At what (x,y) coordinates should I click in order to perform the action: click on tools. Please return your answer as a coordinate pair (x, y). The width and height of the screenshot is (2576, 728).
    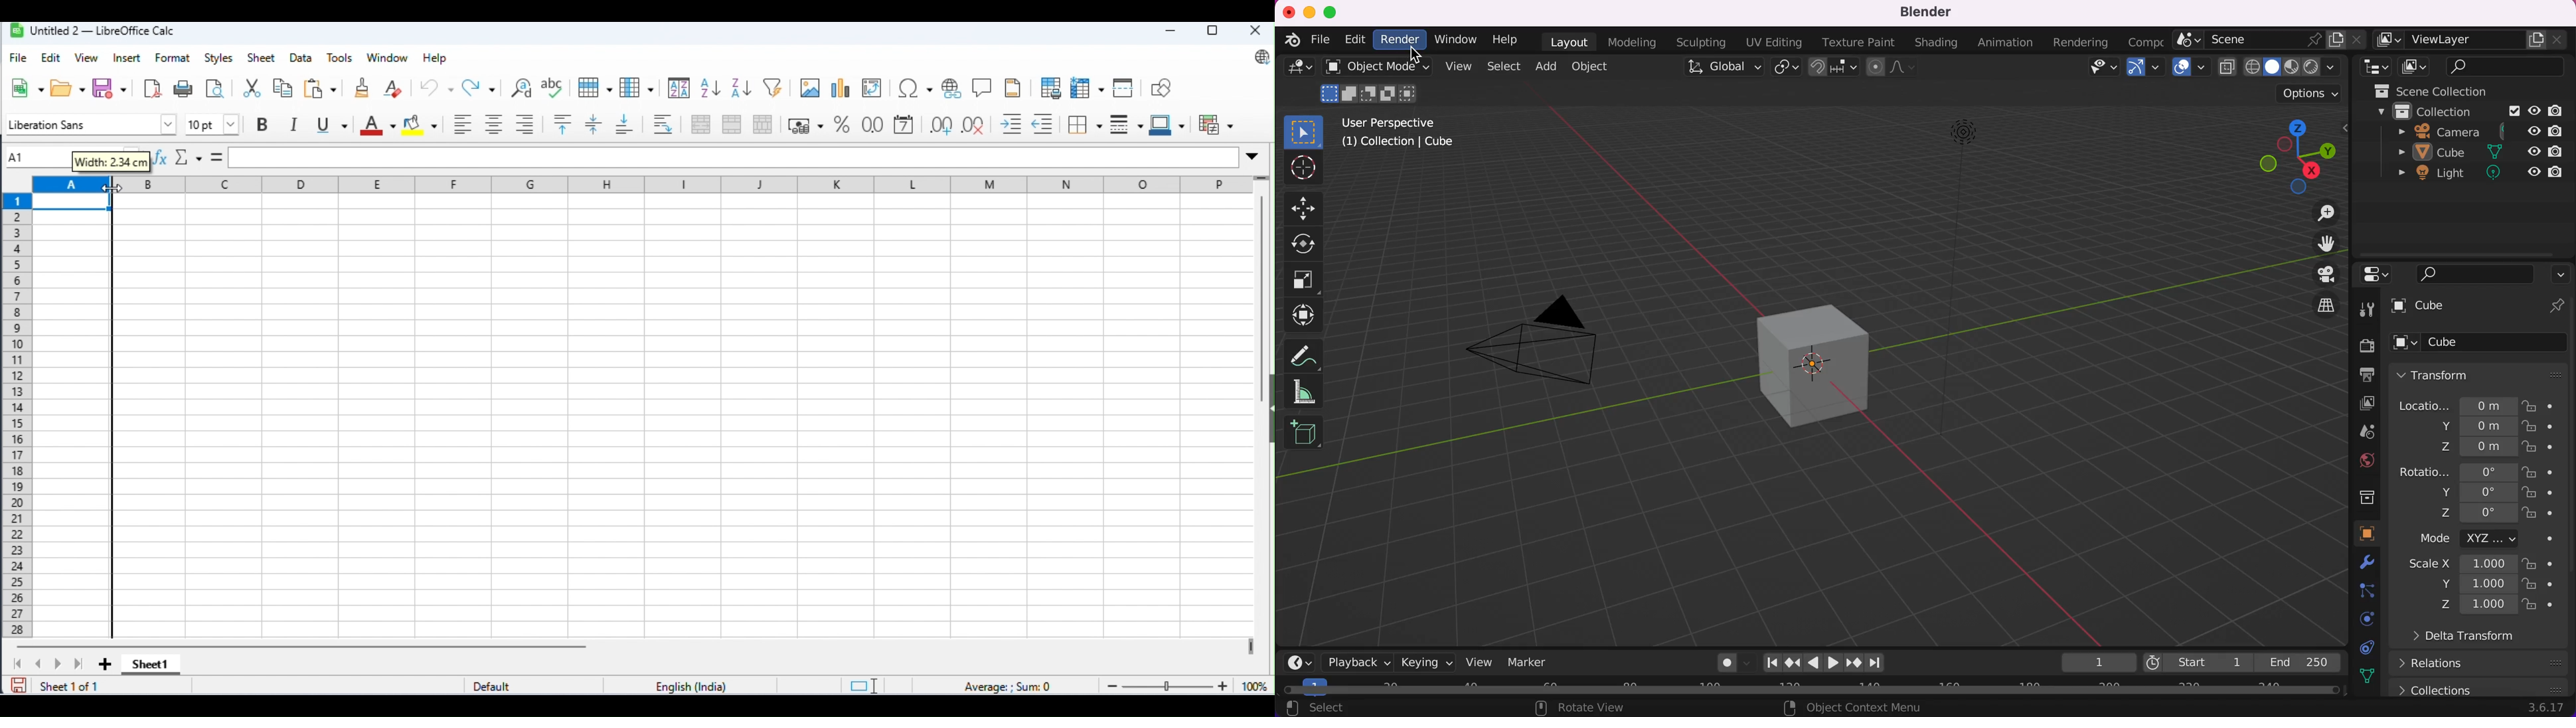
    Looking at the image, I should click on (341, 58).